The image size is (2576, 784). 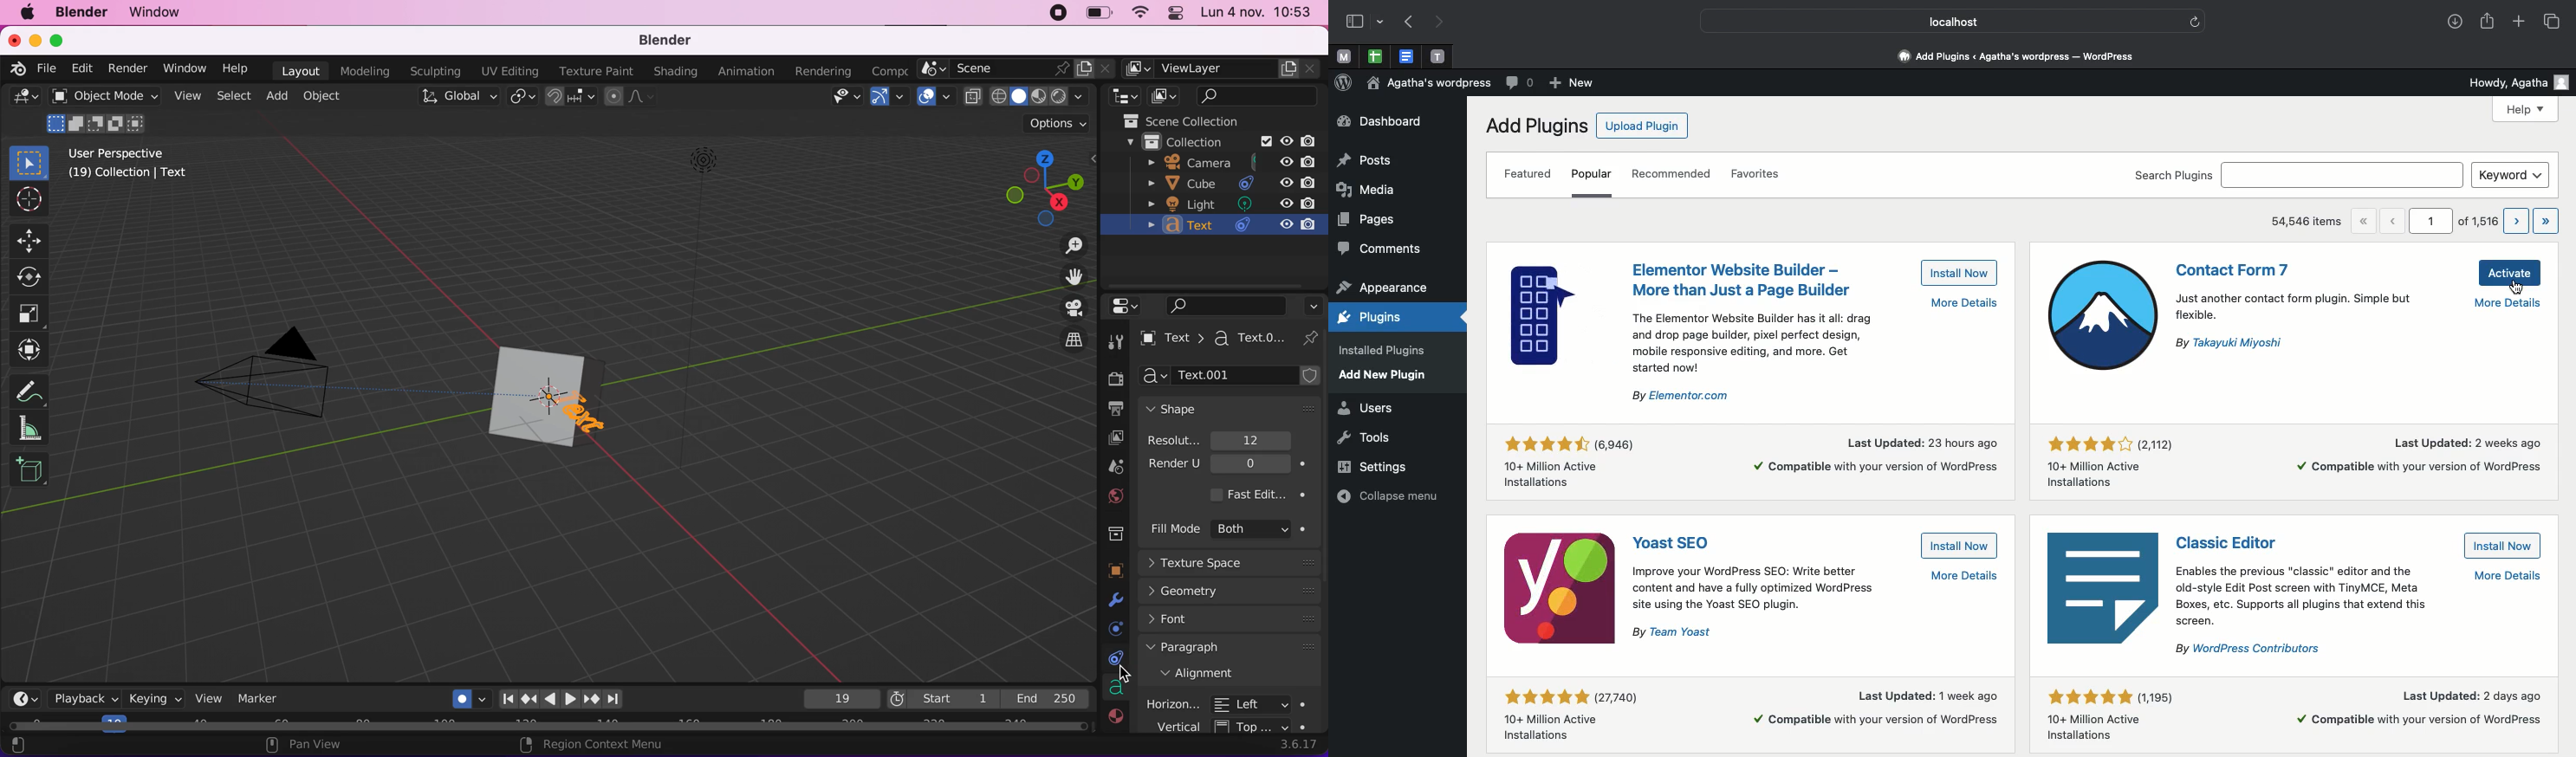 What do you see at coordinates (1221, 69) in the screenshot?
I see `viewlayer` at bounding box center [1221, 69].